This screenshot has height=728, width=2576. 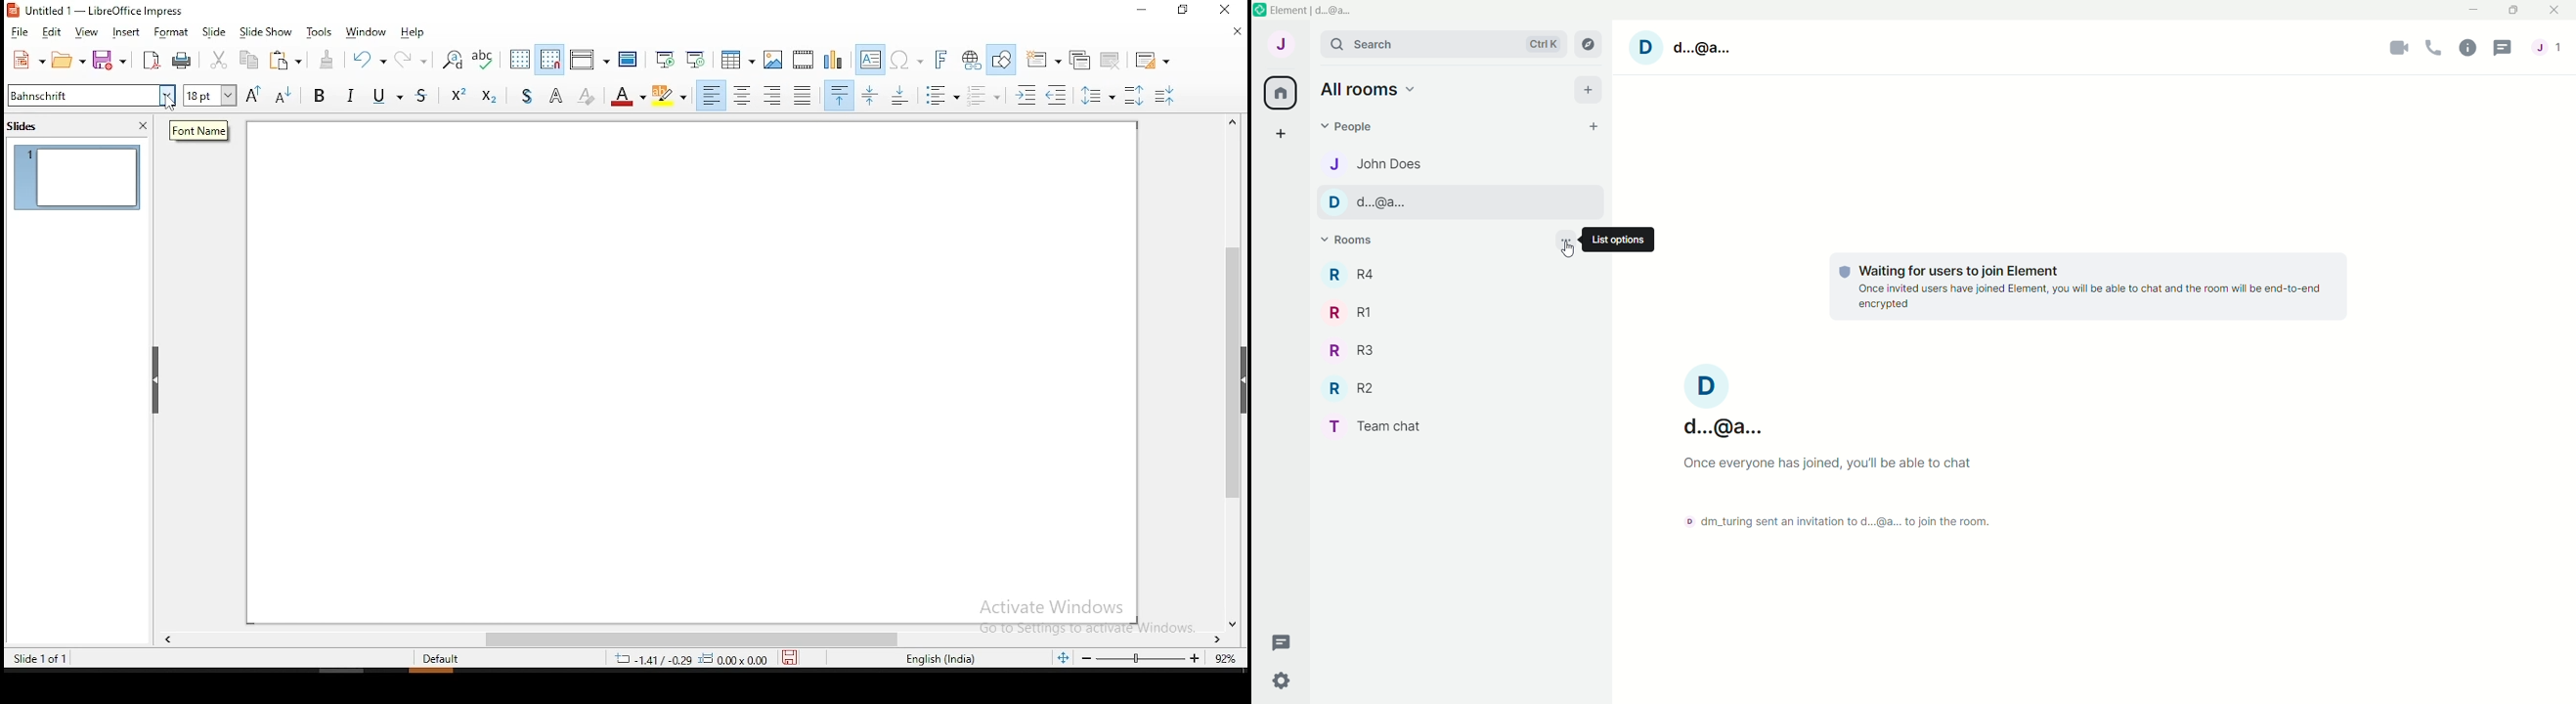 What do you see at coordinates (2472, 10) in the screenshot?
I see `Minimize` at bounding box center [2472, 10].